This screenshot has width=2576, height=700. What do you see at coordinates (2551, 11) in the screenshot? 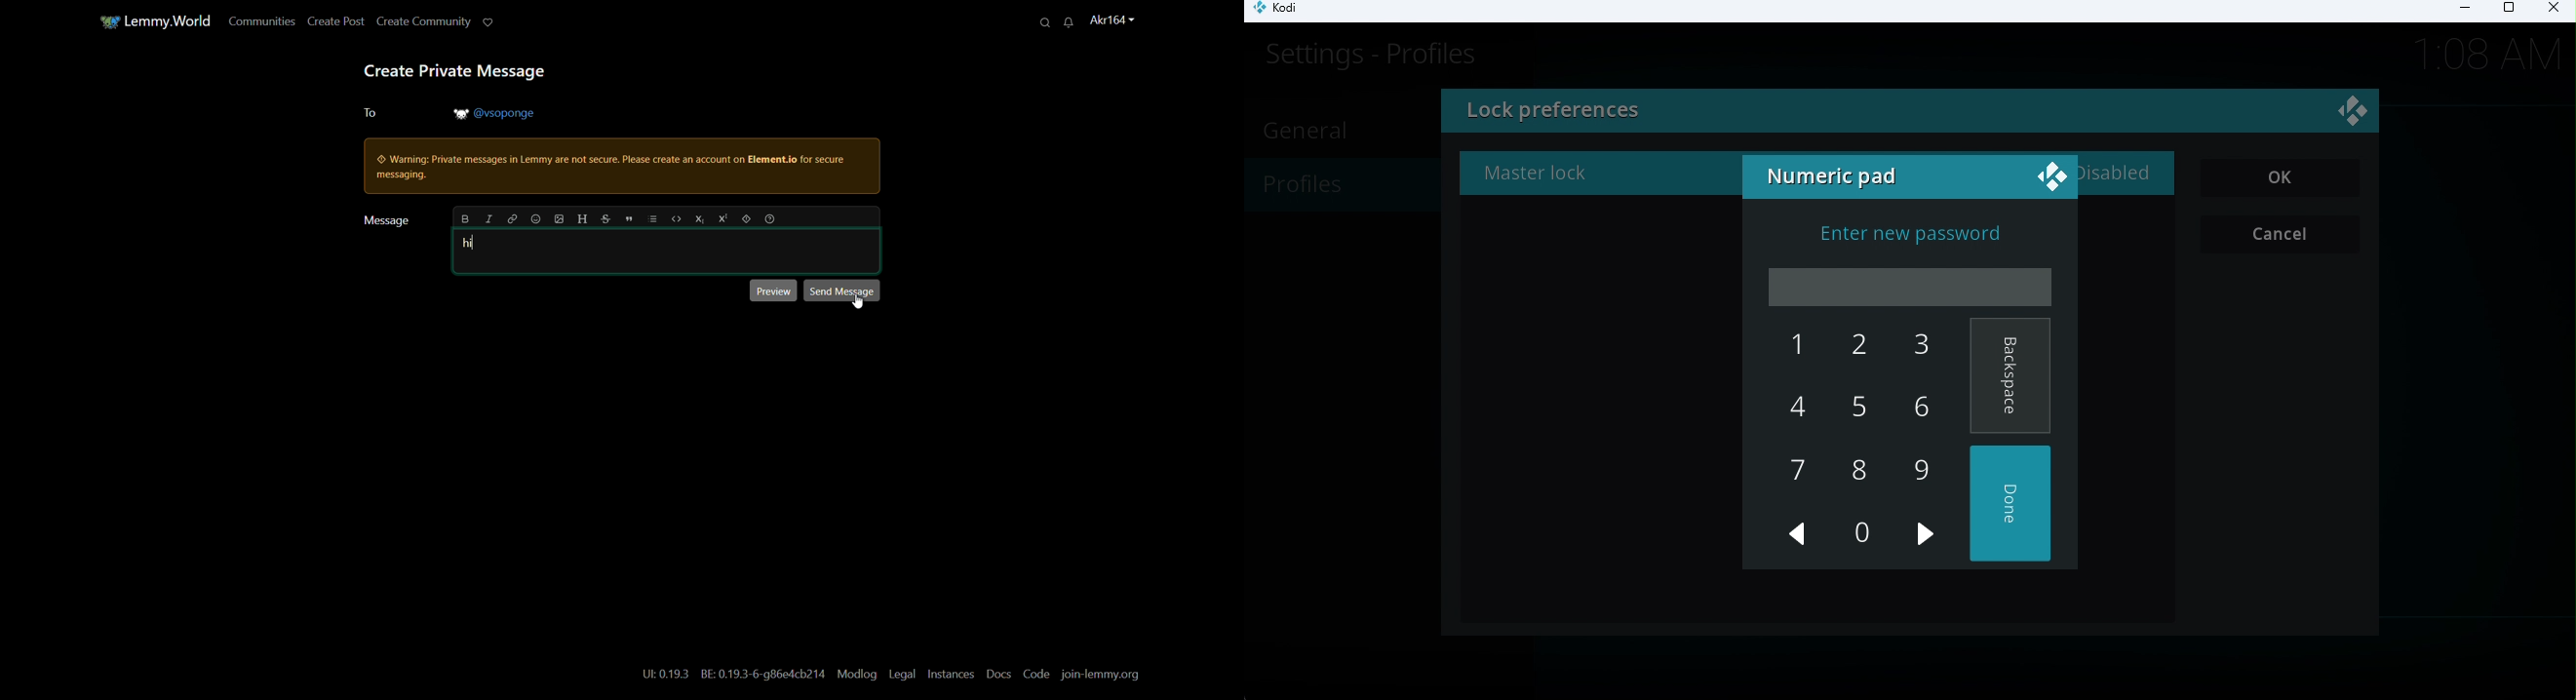
I see `Close` at bounding box center [2551, 11].